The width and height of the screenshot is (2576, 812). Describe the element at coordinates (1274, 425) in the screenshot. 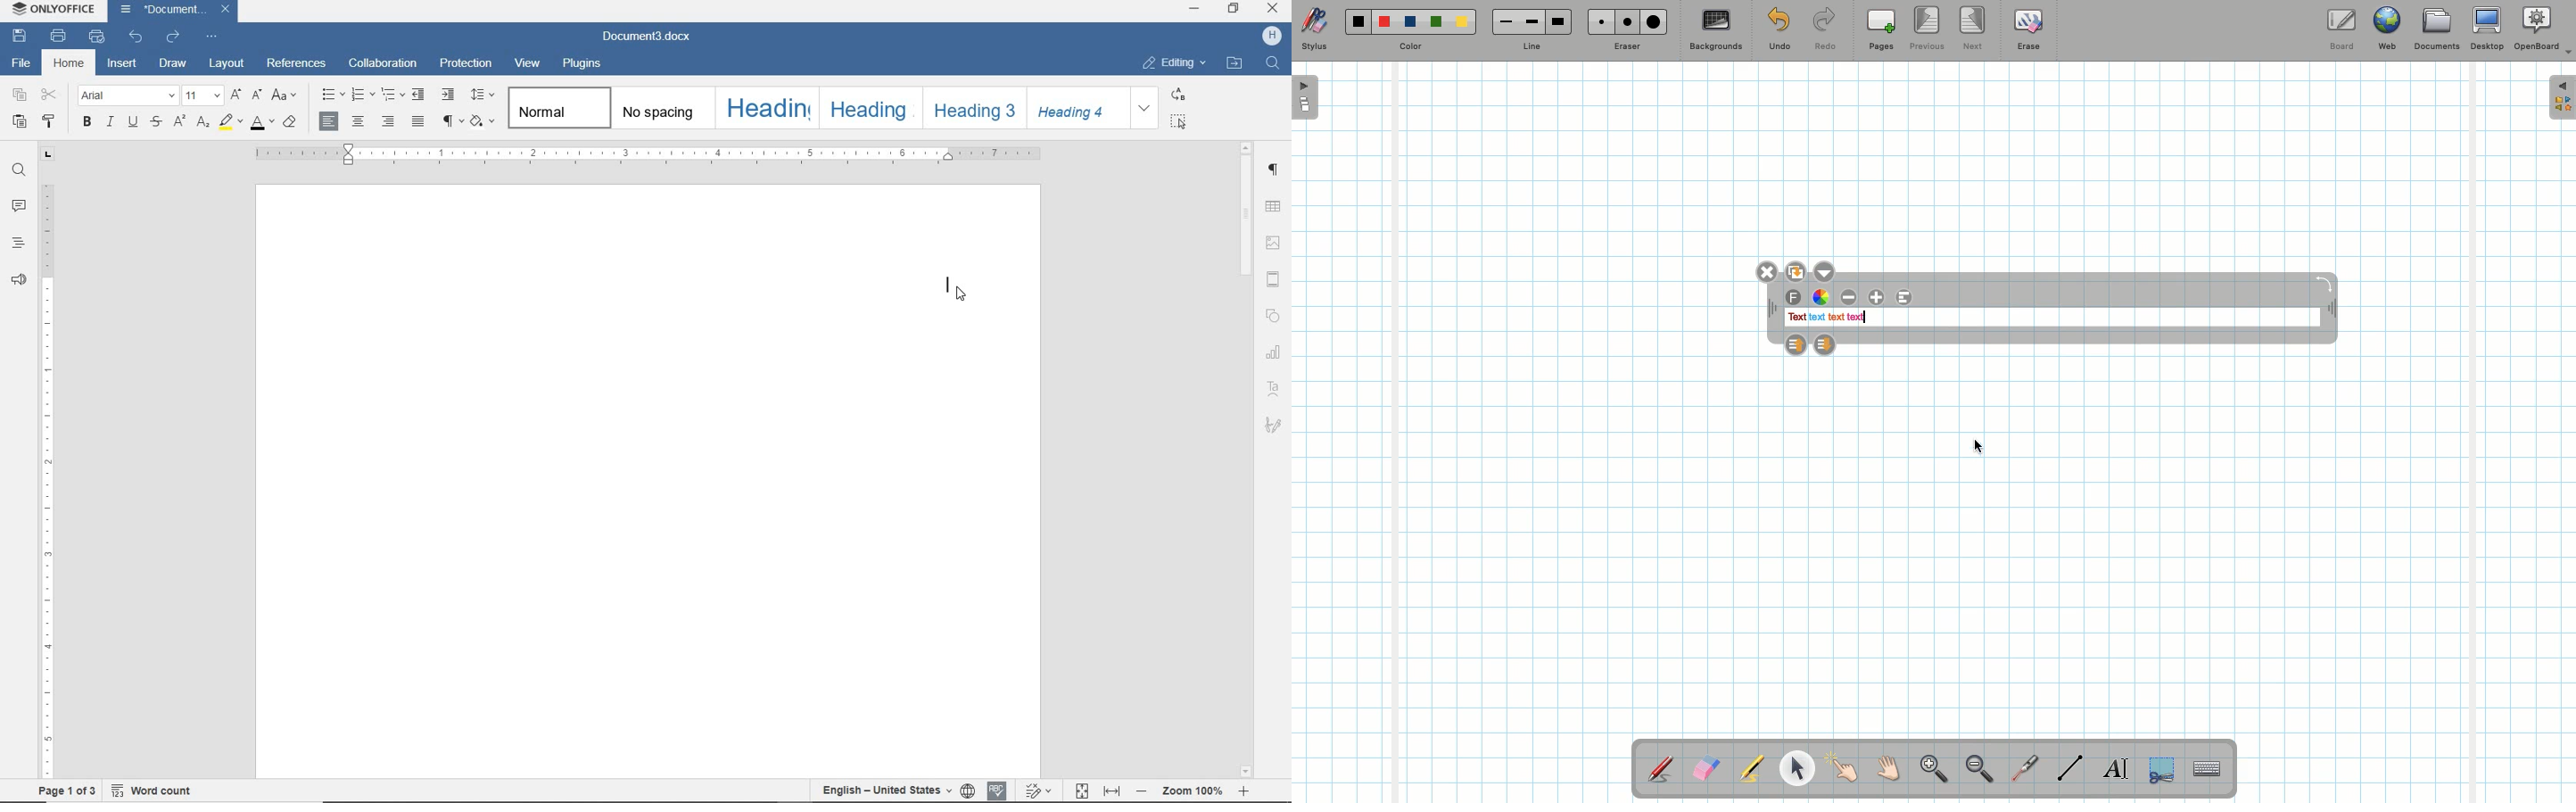

I see `SIGNATURE` at that location.